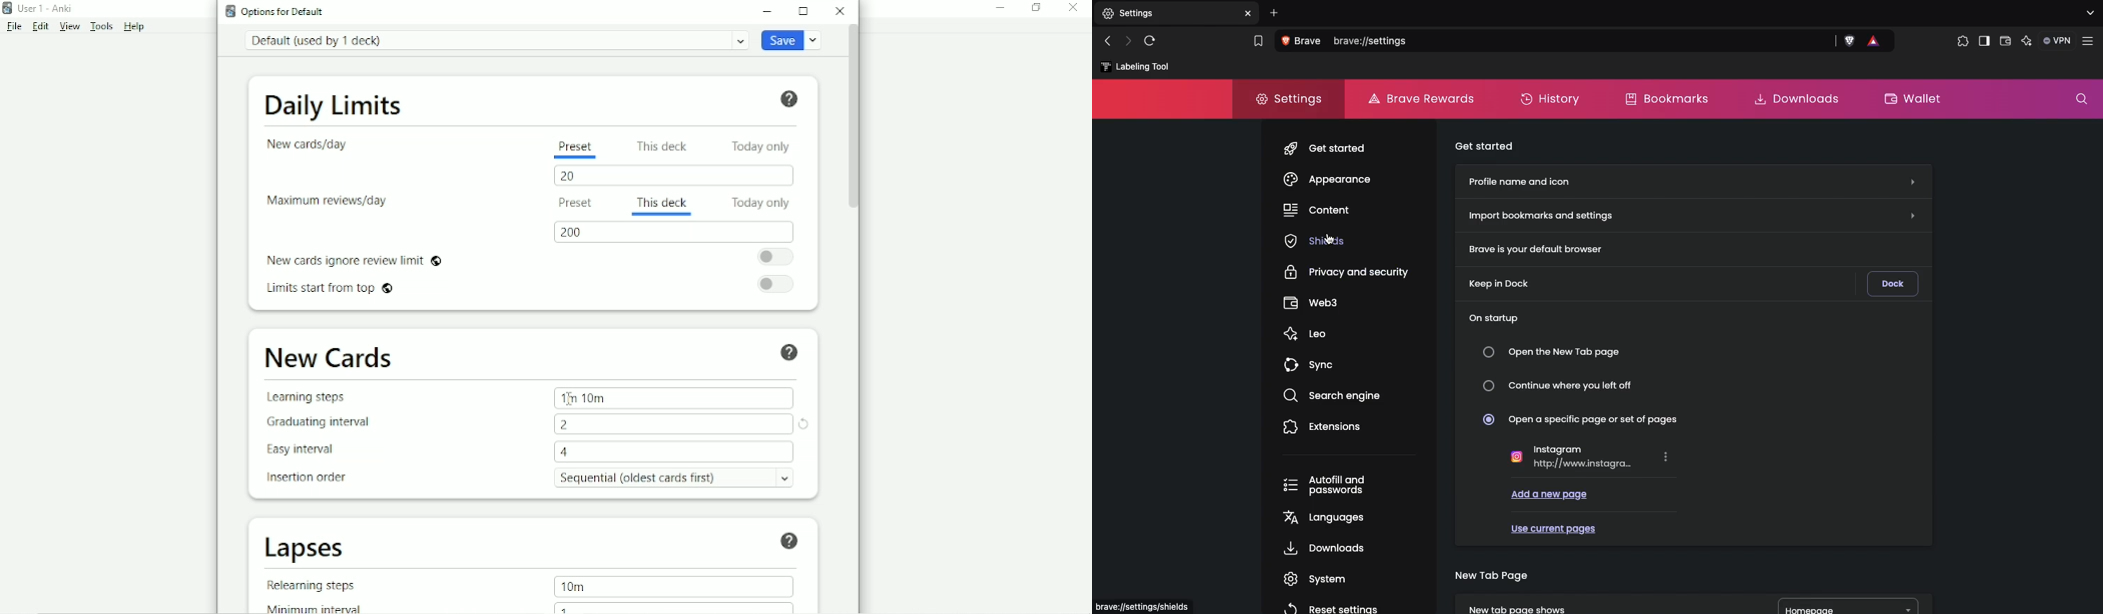  I want to click on New cards ignore review limit, so click(356, 260).